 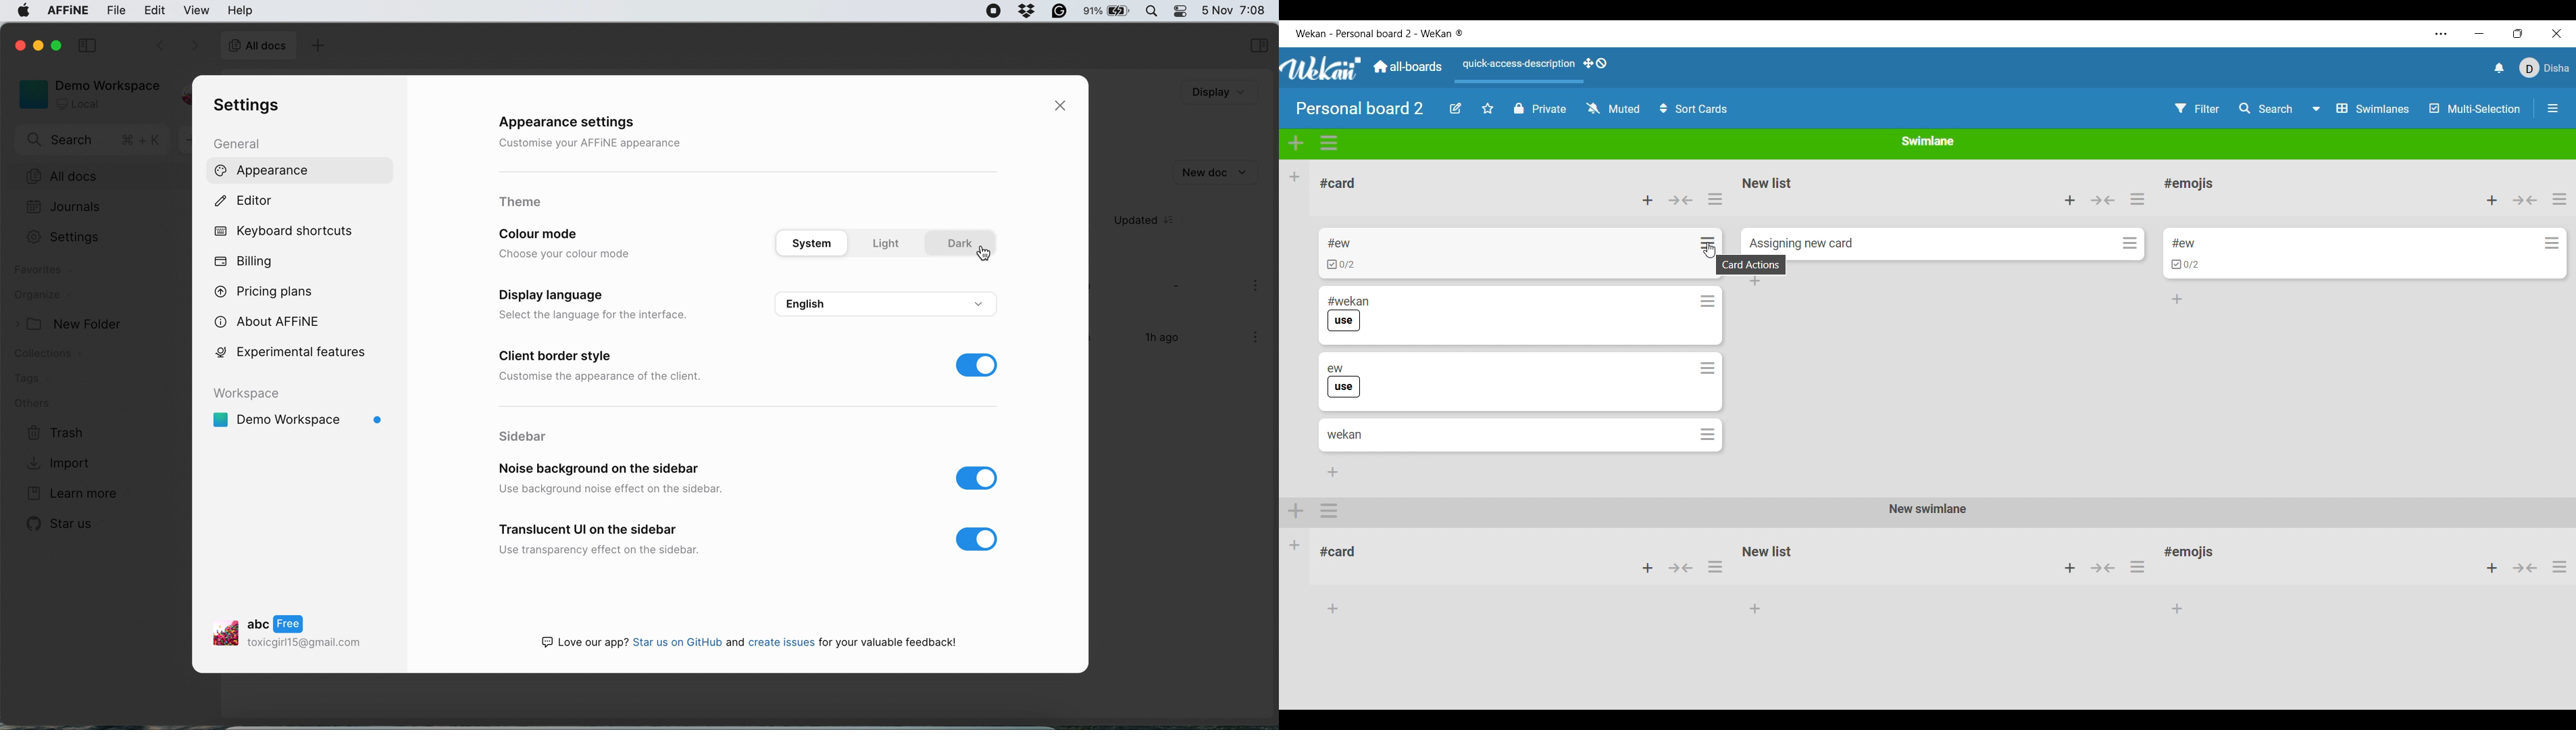 What do you see at coordinates (1237, 9) in the screenshot?
I see `date and time` at bounding box center [1237, 9].